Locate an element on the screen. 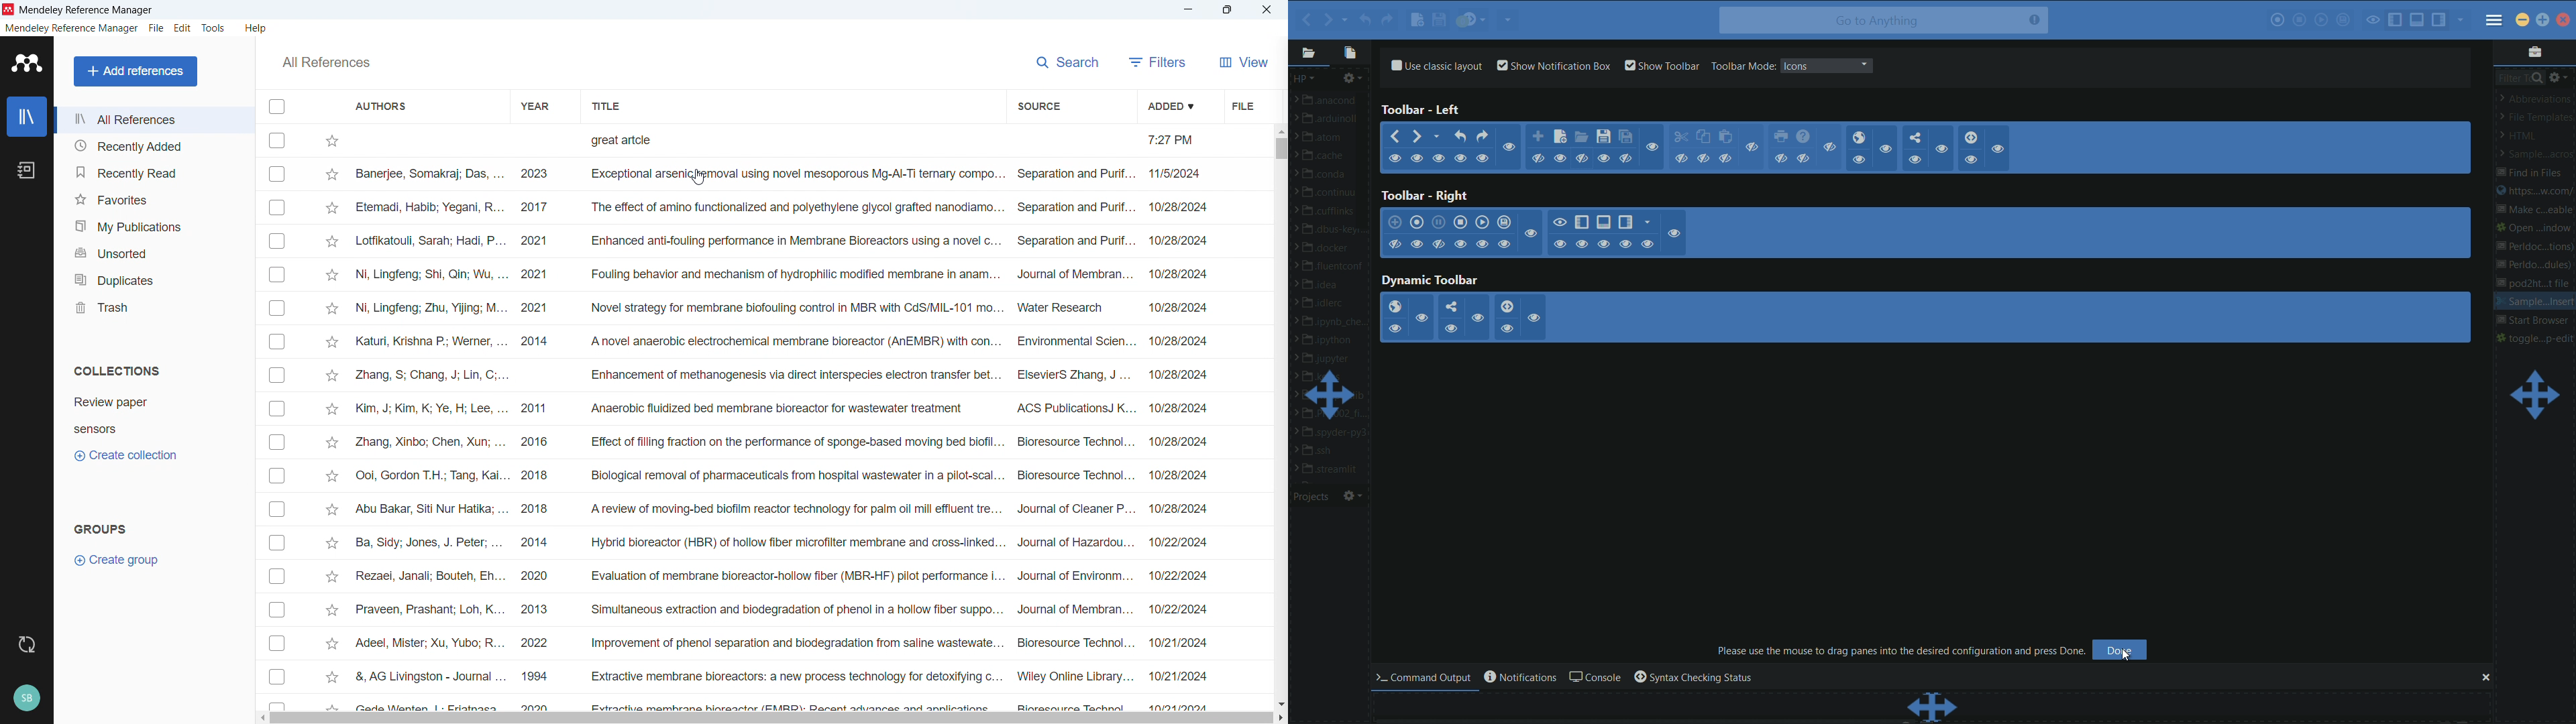 The image size is (2576, 728). play last macro is located at coordinates (1483, 223).